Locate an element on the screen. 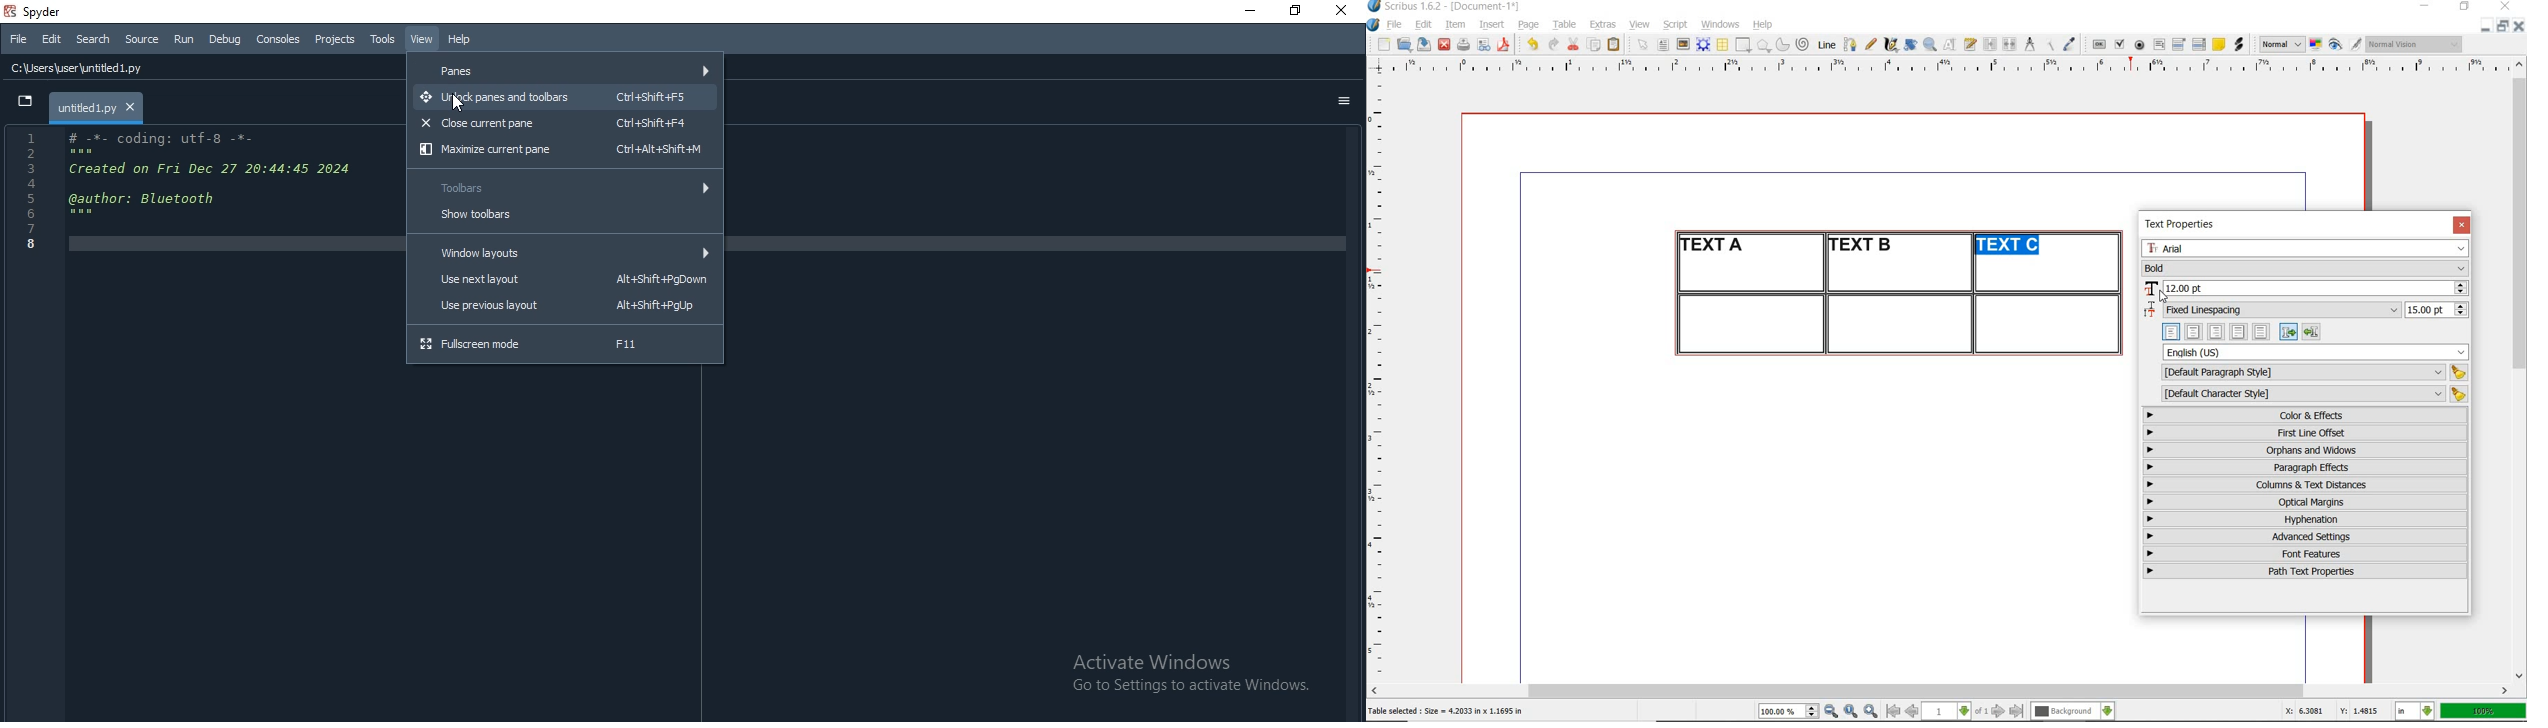 The image size is (2548, 728). visual appearance of the display is located at coordinates (2416, 44).